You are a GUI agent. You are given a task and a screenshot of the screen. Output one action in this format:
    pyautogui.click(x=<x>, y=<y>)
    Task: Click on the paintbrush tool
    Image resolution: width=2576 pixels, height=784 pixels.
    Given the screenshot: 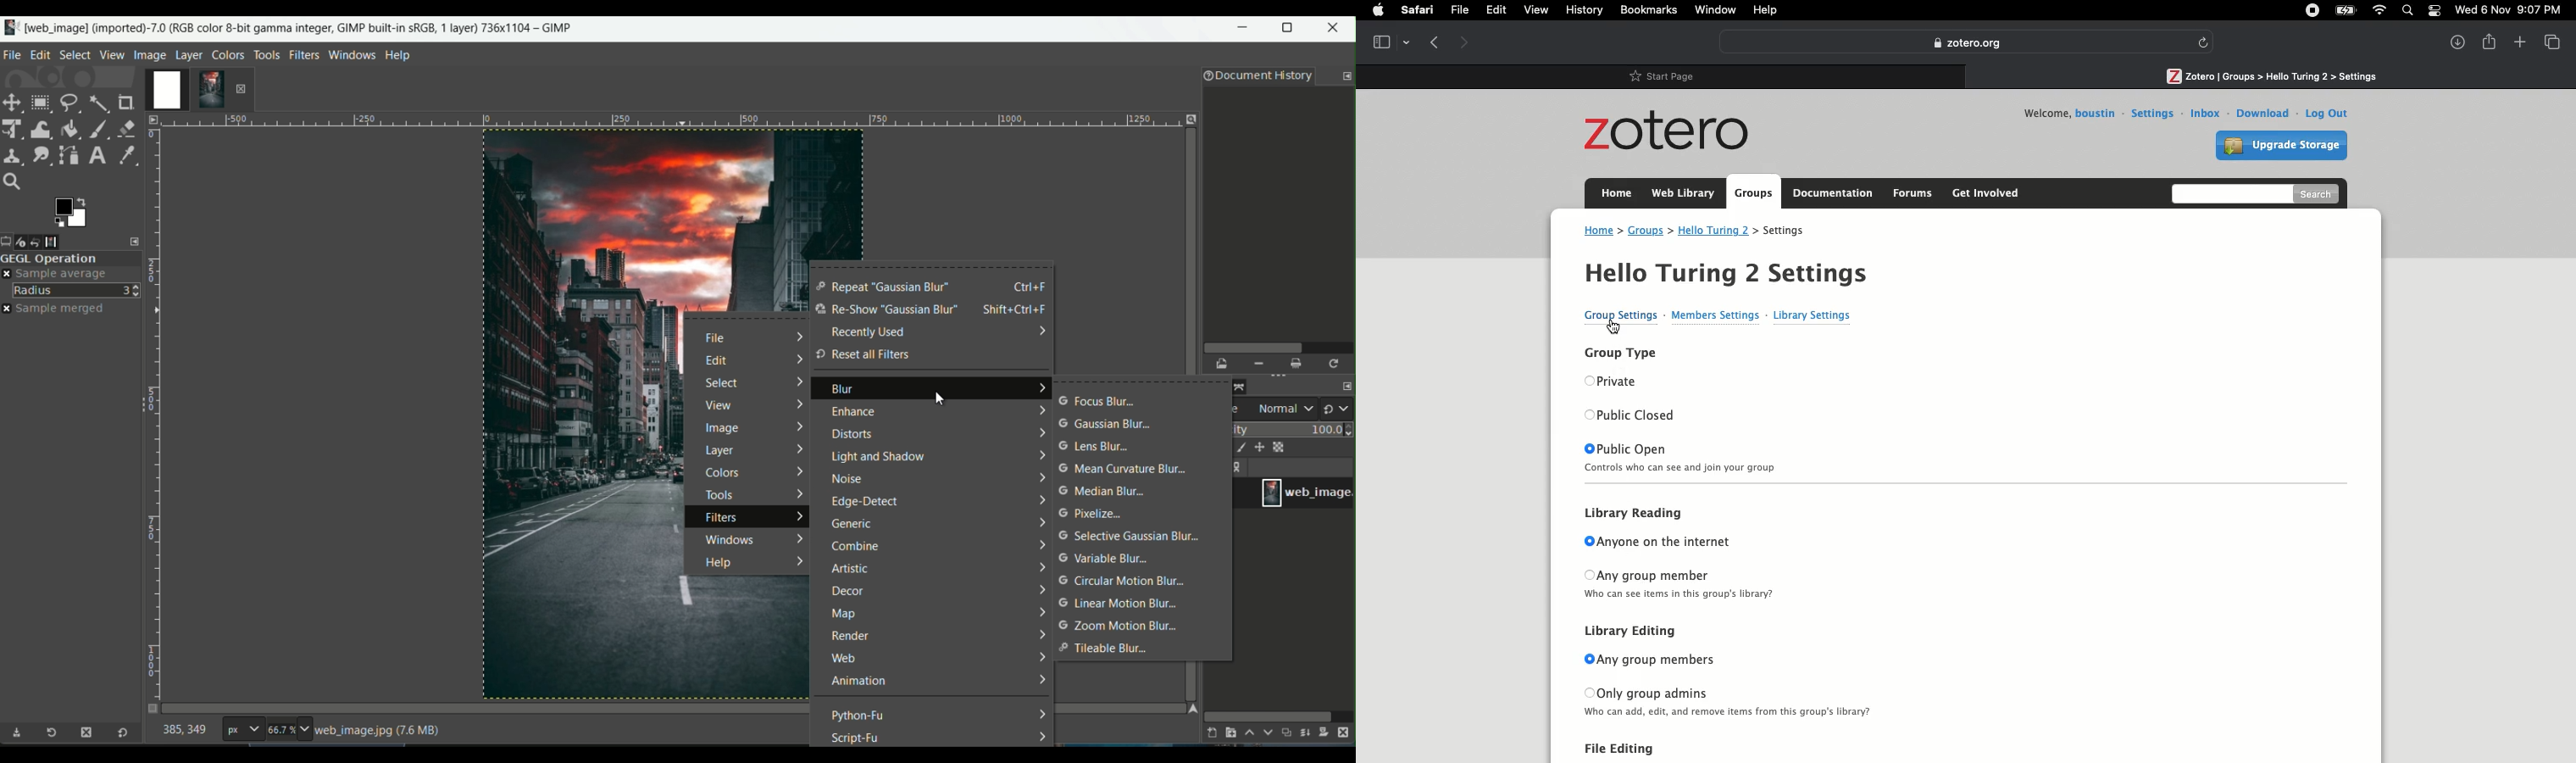 What is the action you would take?
    pyautogui.click(x=98, y=128)
    